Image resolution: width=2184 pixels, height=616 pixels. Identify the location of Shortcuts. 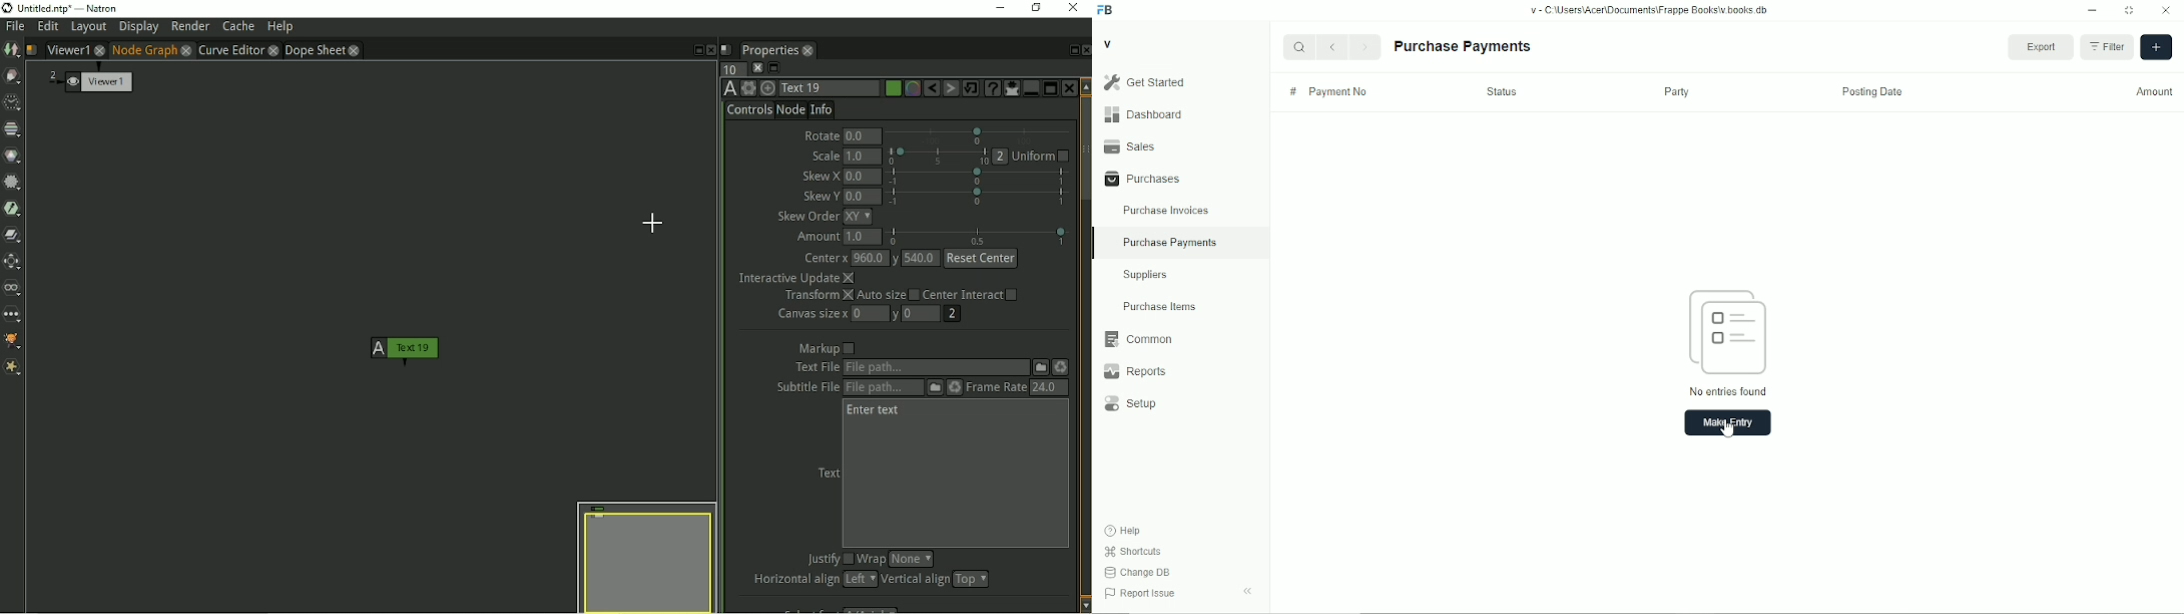
(1133, 552).